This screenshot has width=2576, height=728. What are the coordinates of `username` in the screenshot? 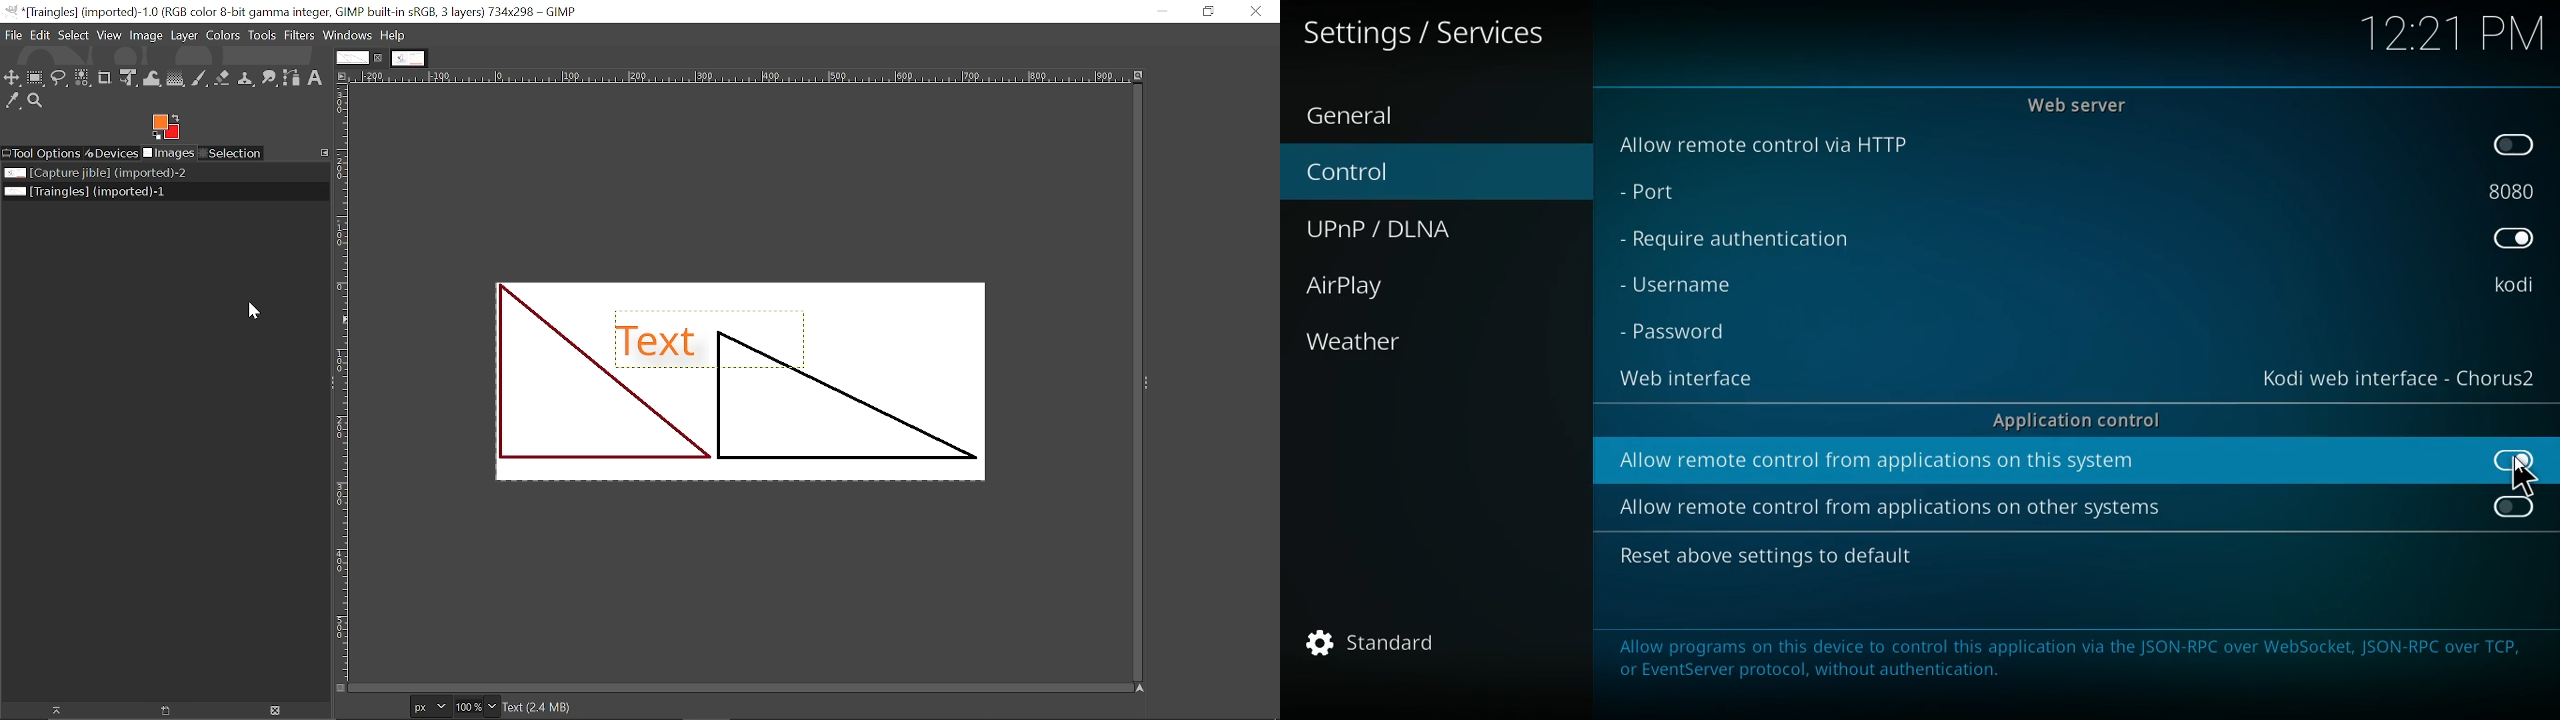 It's located at (1681, 284).